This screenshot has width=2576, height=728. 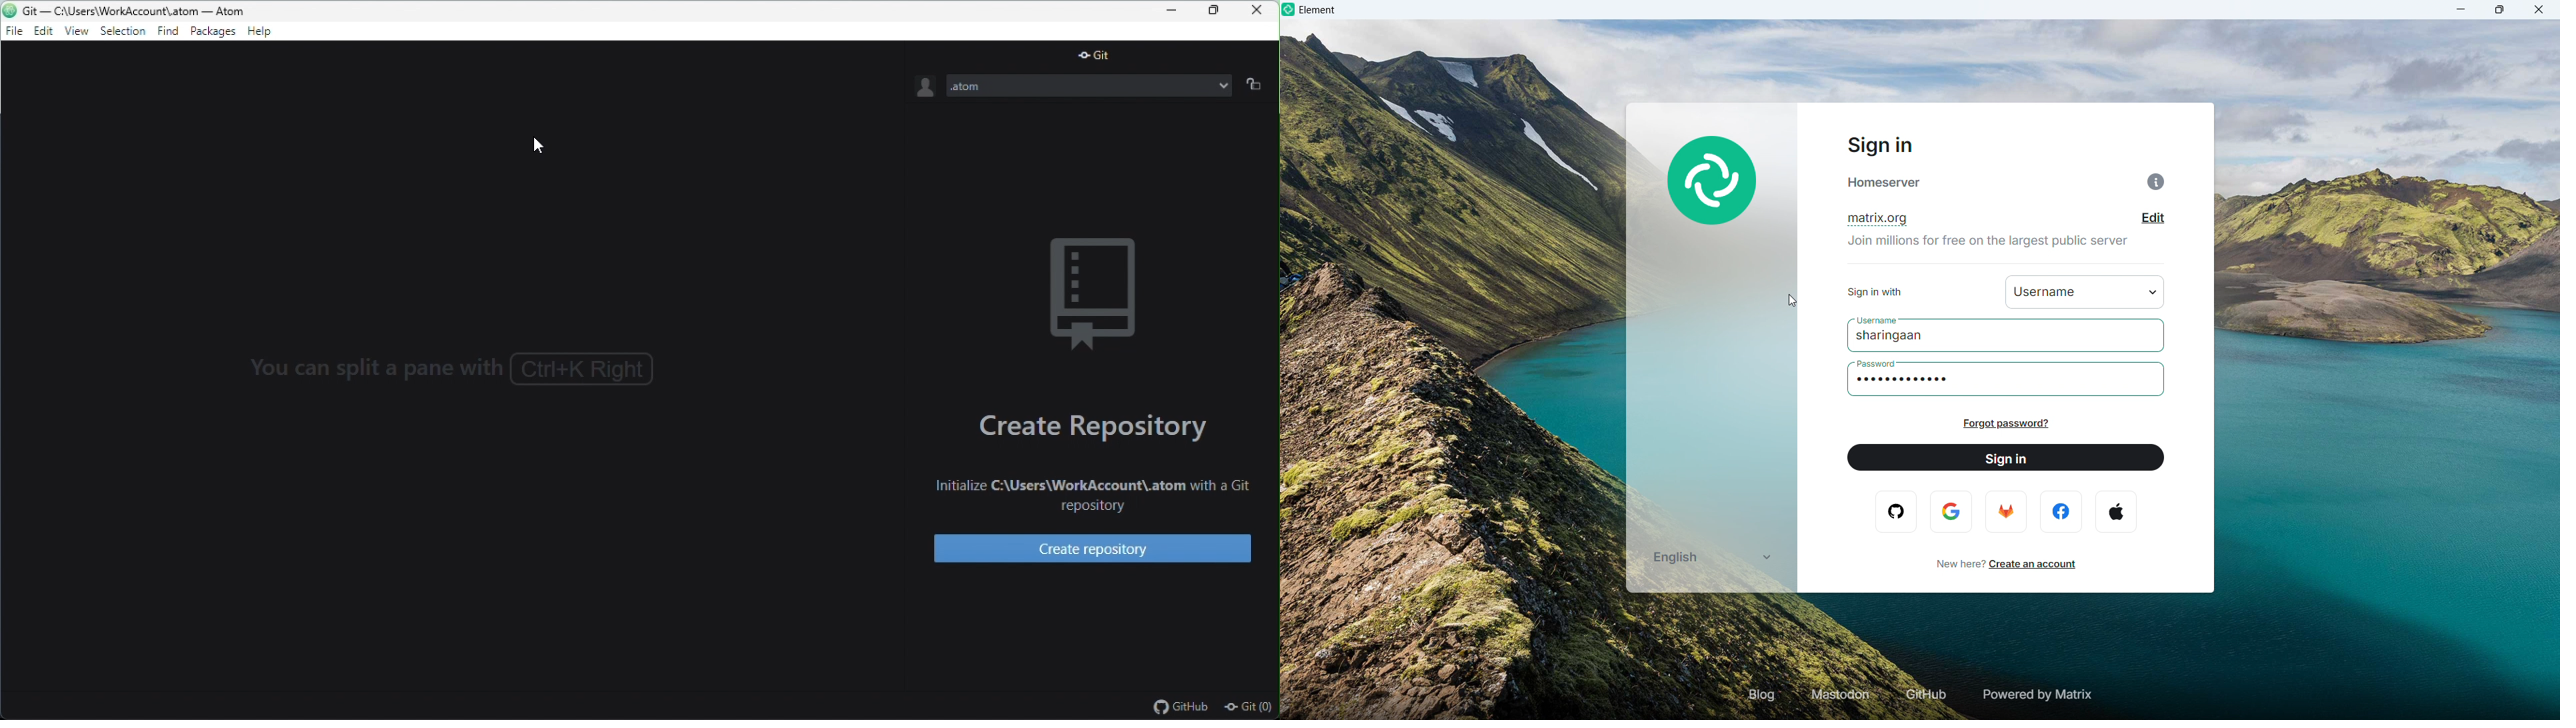 What do you see at coordinates (2035, 695) in the screenshot?
I see `Powered by matrix ` at bounding box center [2035, 695].